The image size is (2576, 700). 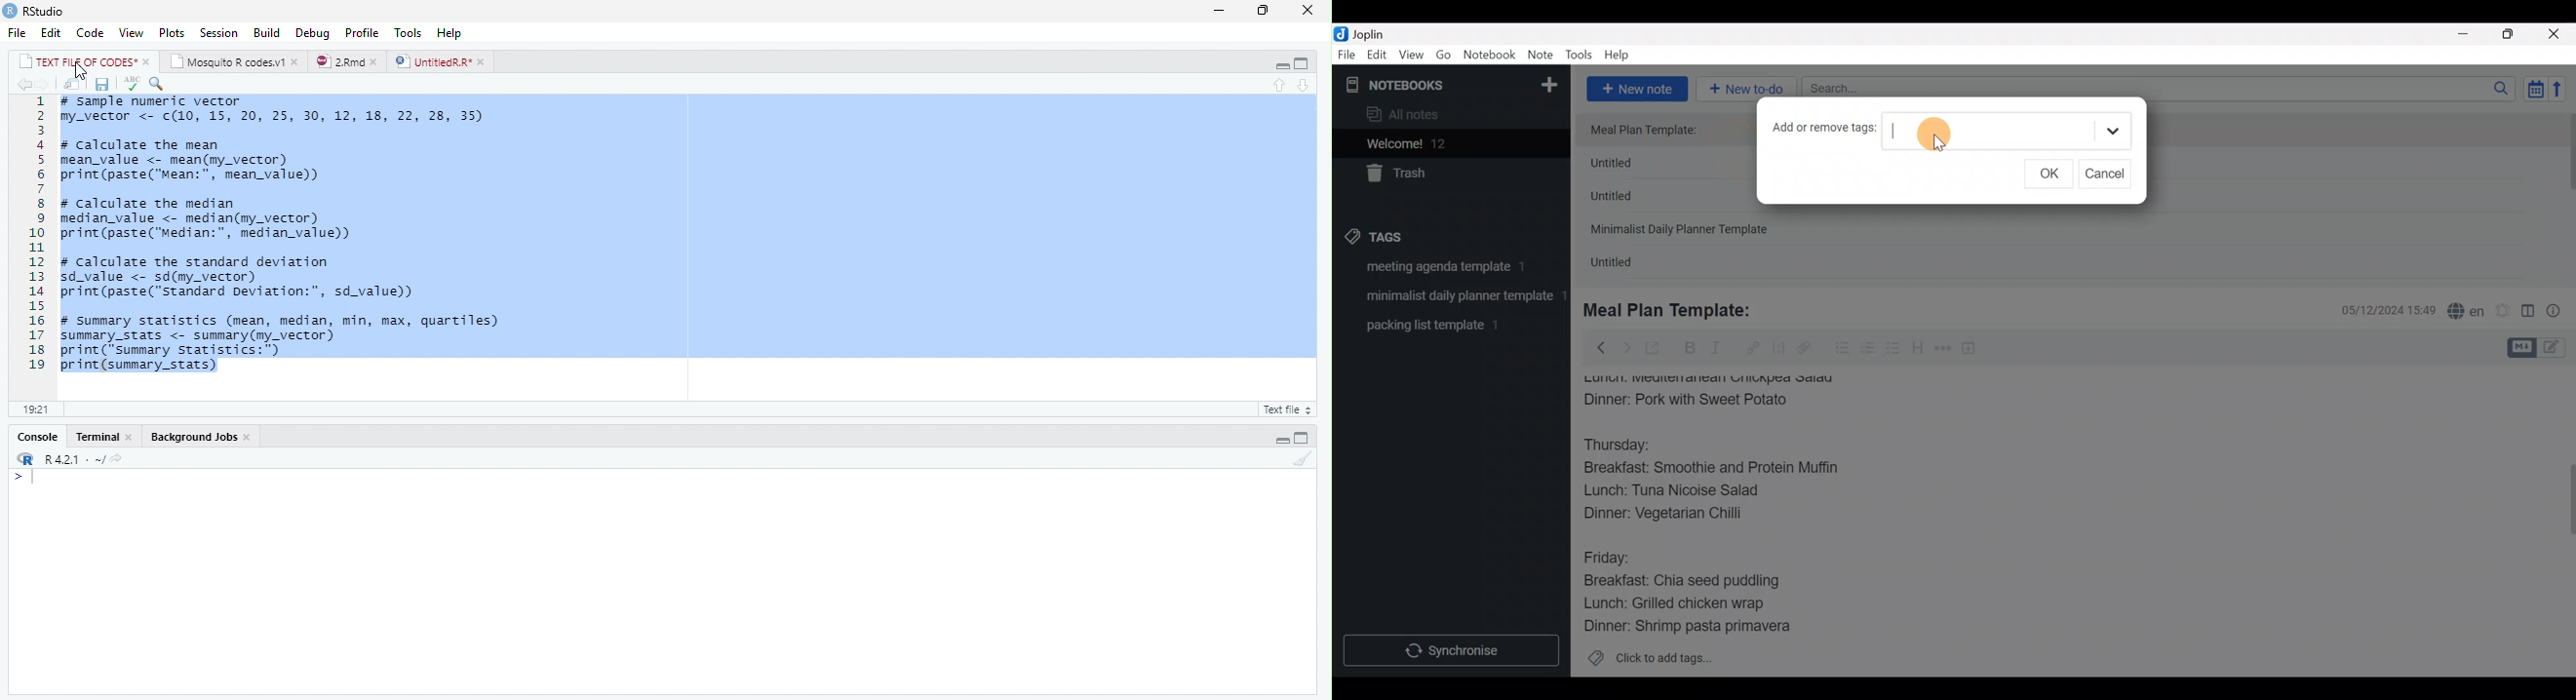 What do you see at coordinates (1448, 115) in the screenshot?
I see `All notes` at bounding box center [1448, 115].